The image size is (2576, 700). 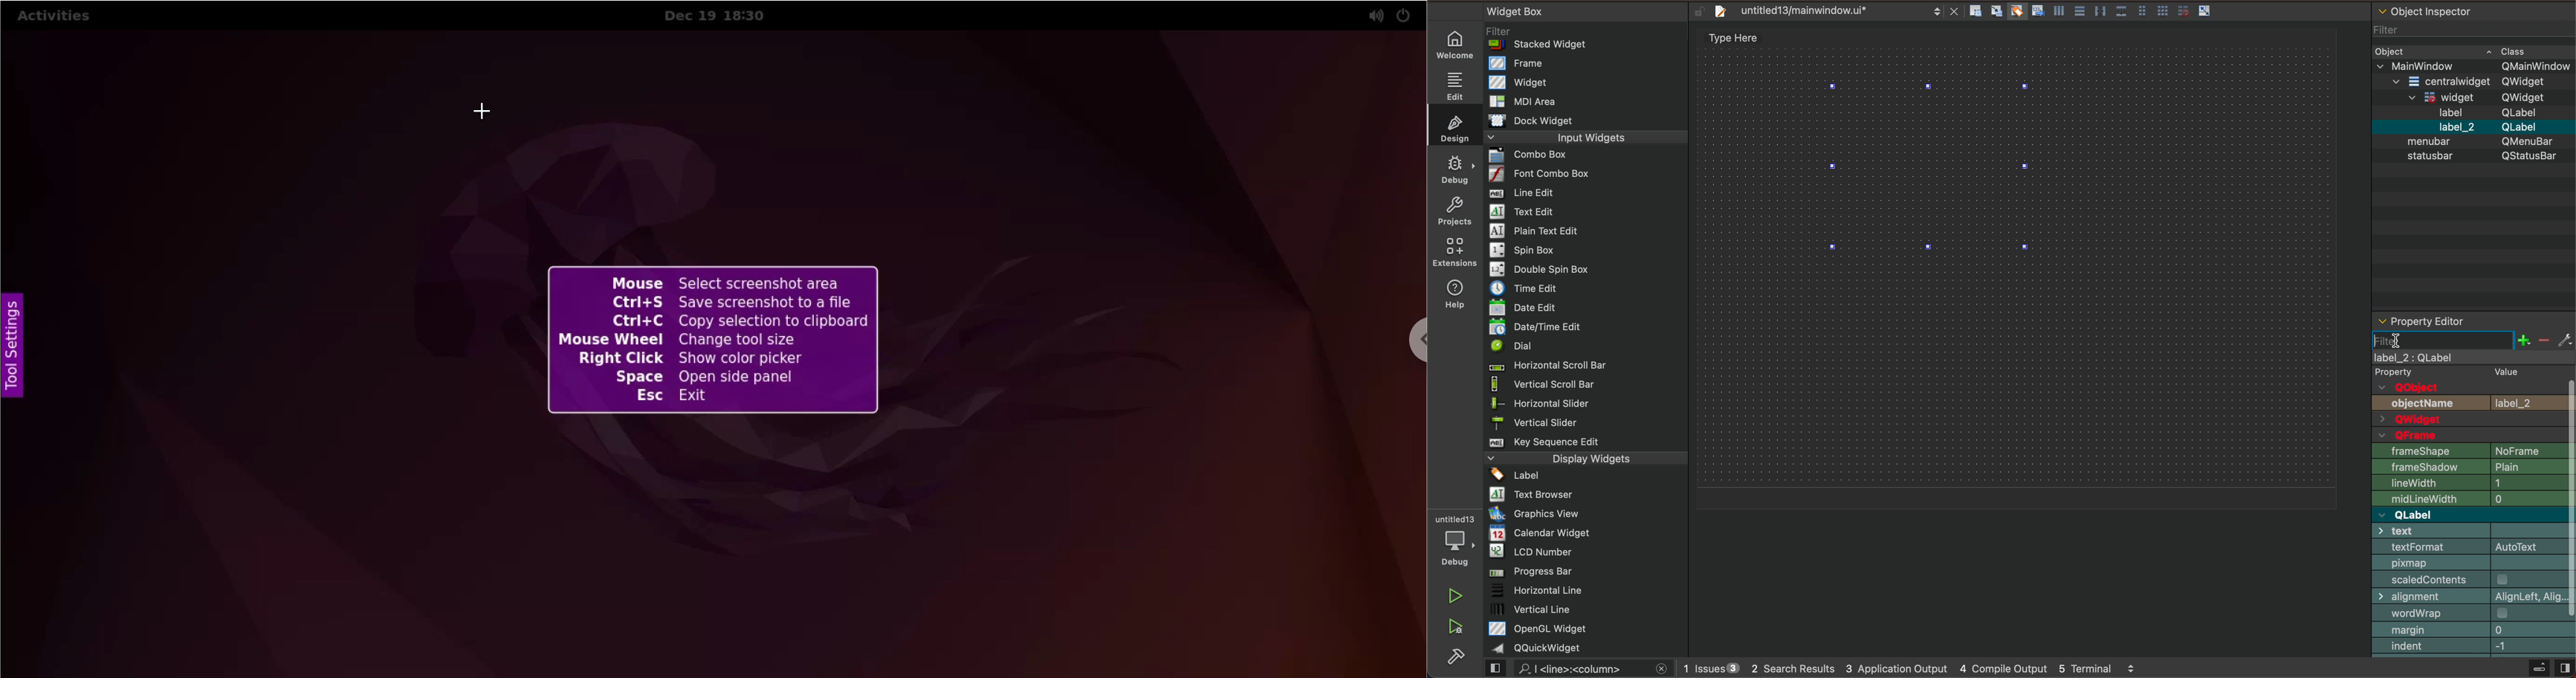 What do you see at coordinates (2475, 404) in the screenshot?
I see `` at bounding box center [2475, 404].